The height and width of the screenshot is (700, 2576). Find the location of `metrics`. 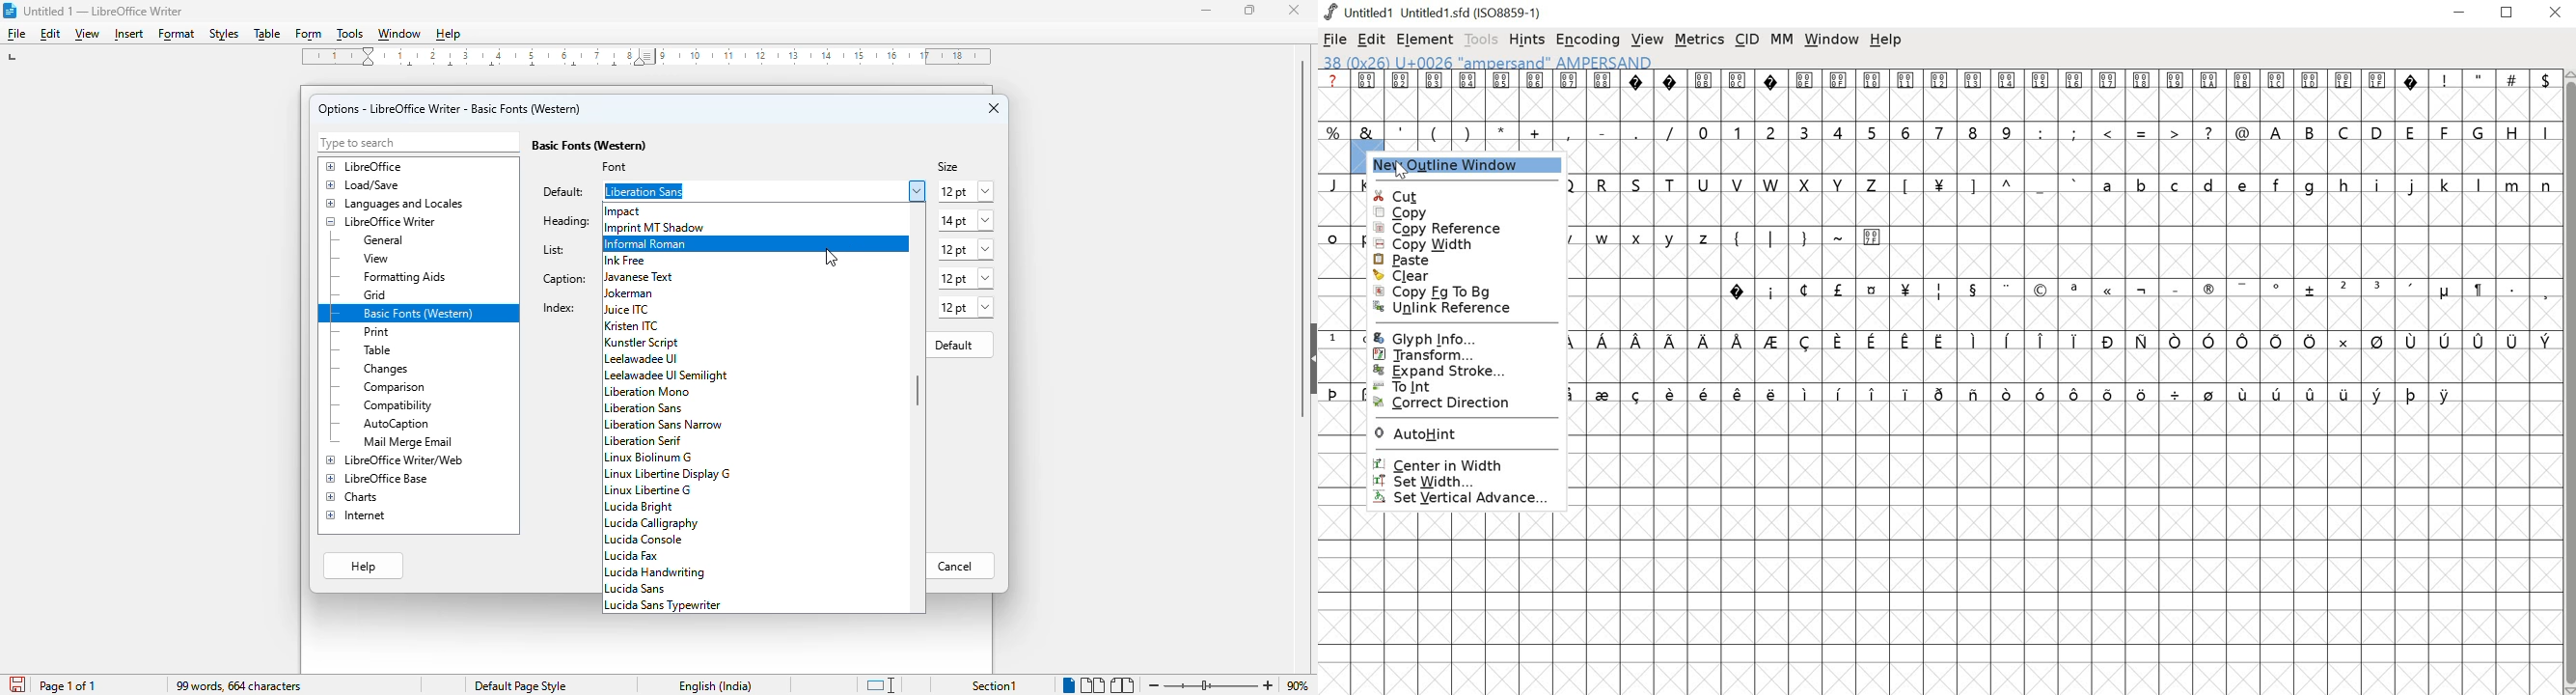

metrics is located at coordinates (1700, 40).